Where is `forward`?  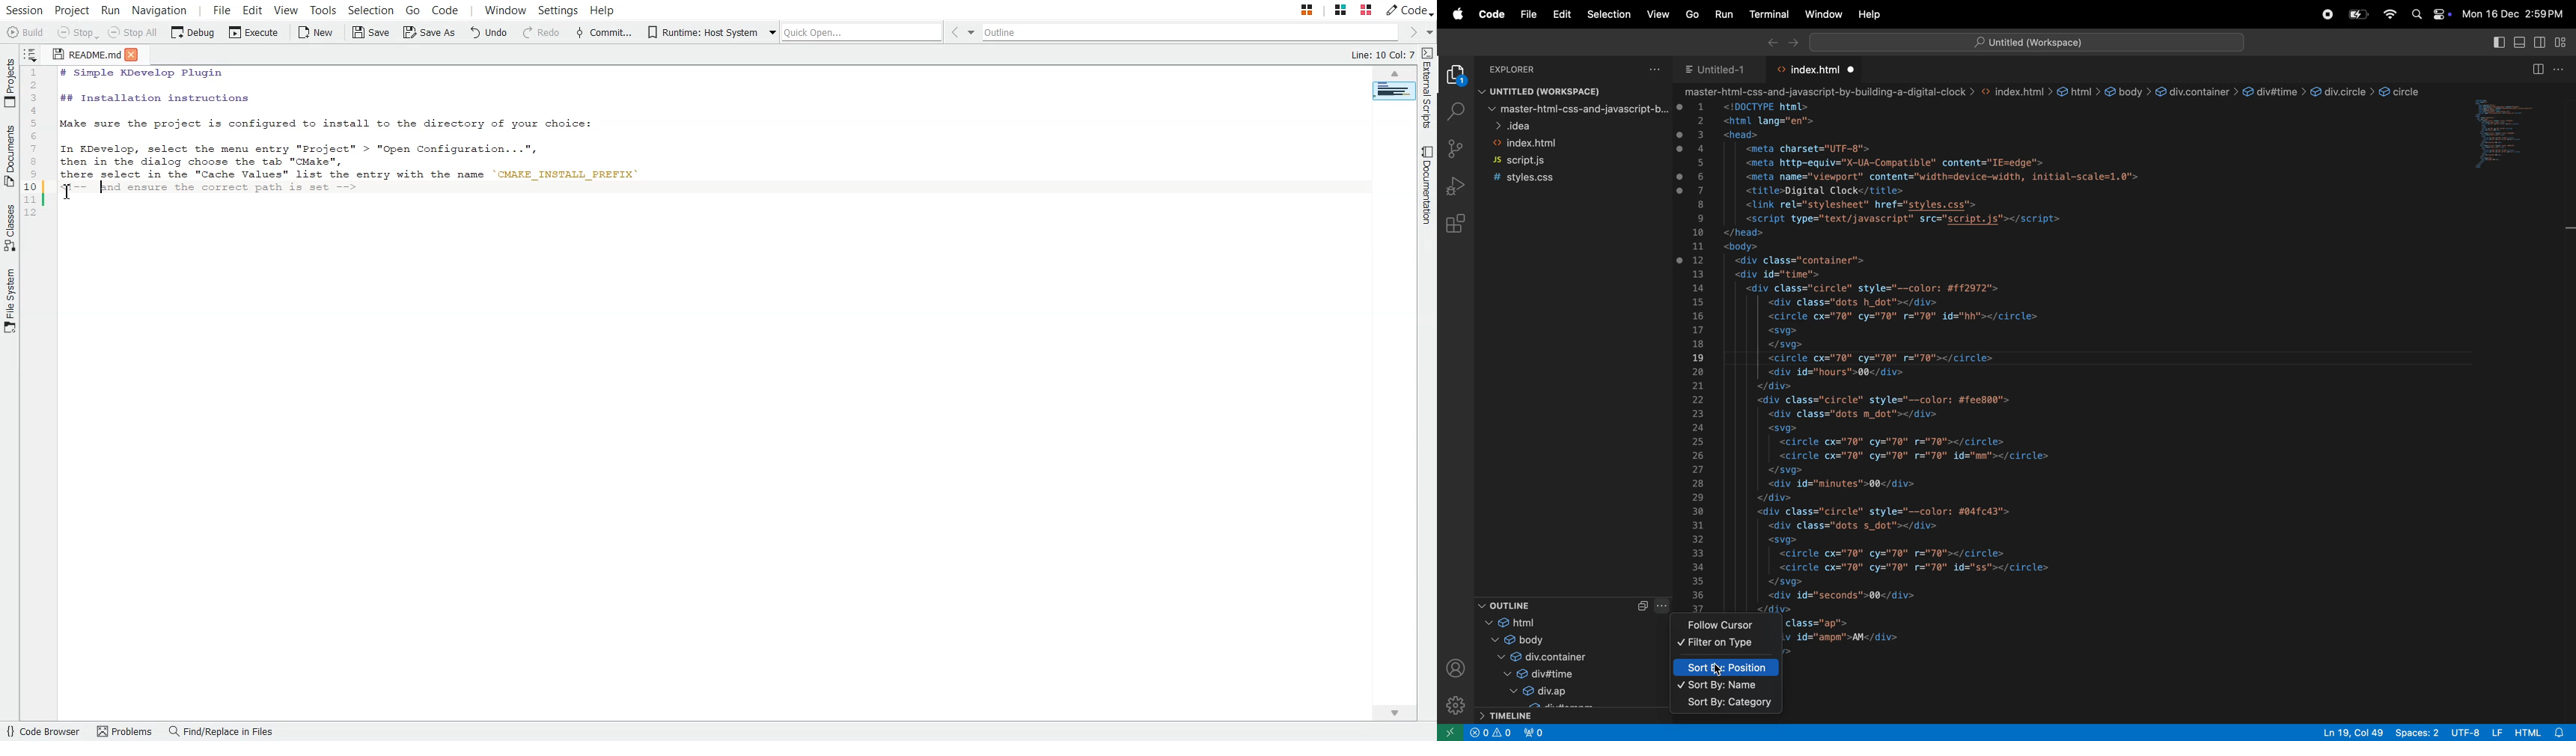 forward is located at coordinates (1792, 42).